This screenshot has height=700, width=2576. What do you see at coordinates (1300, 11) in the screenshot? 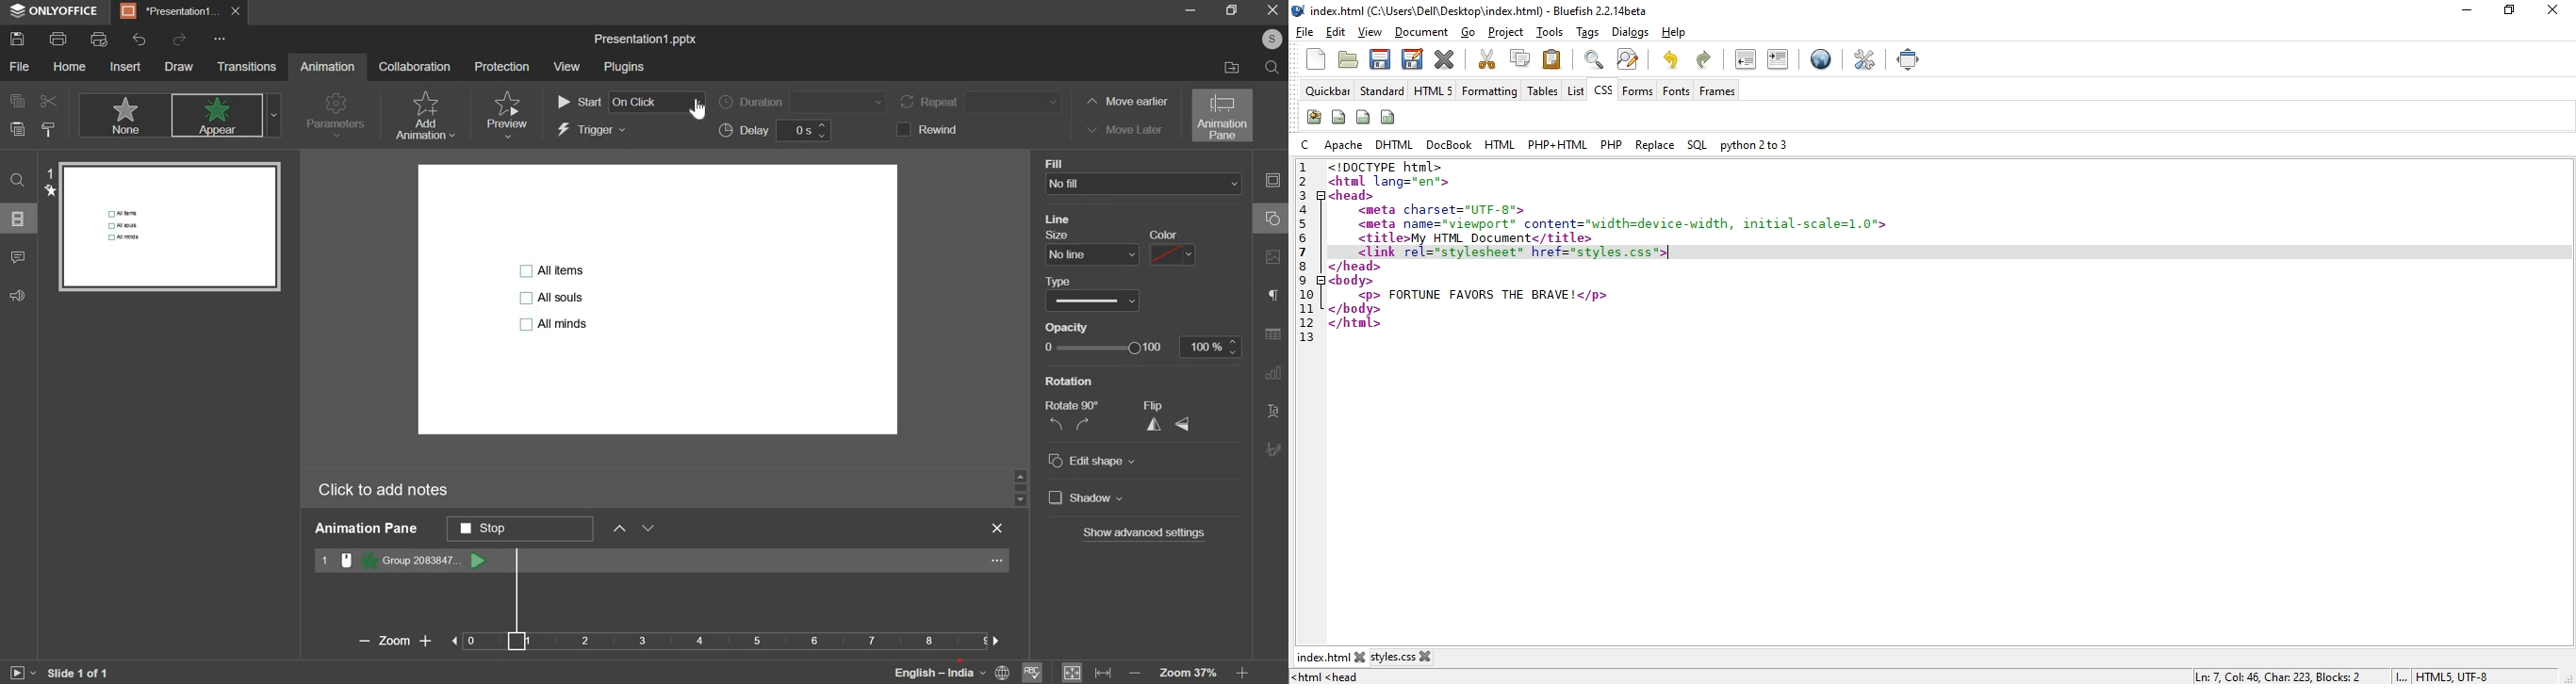
I see `bluefish logo` at bounding box center [1300, 11].